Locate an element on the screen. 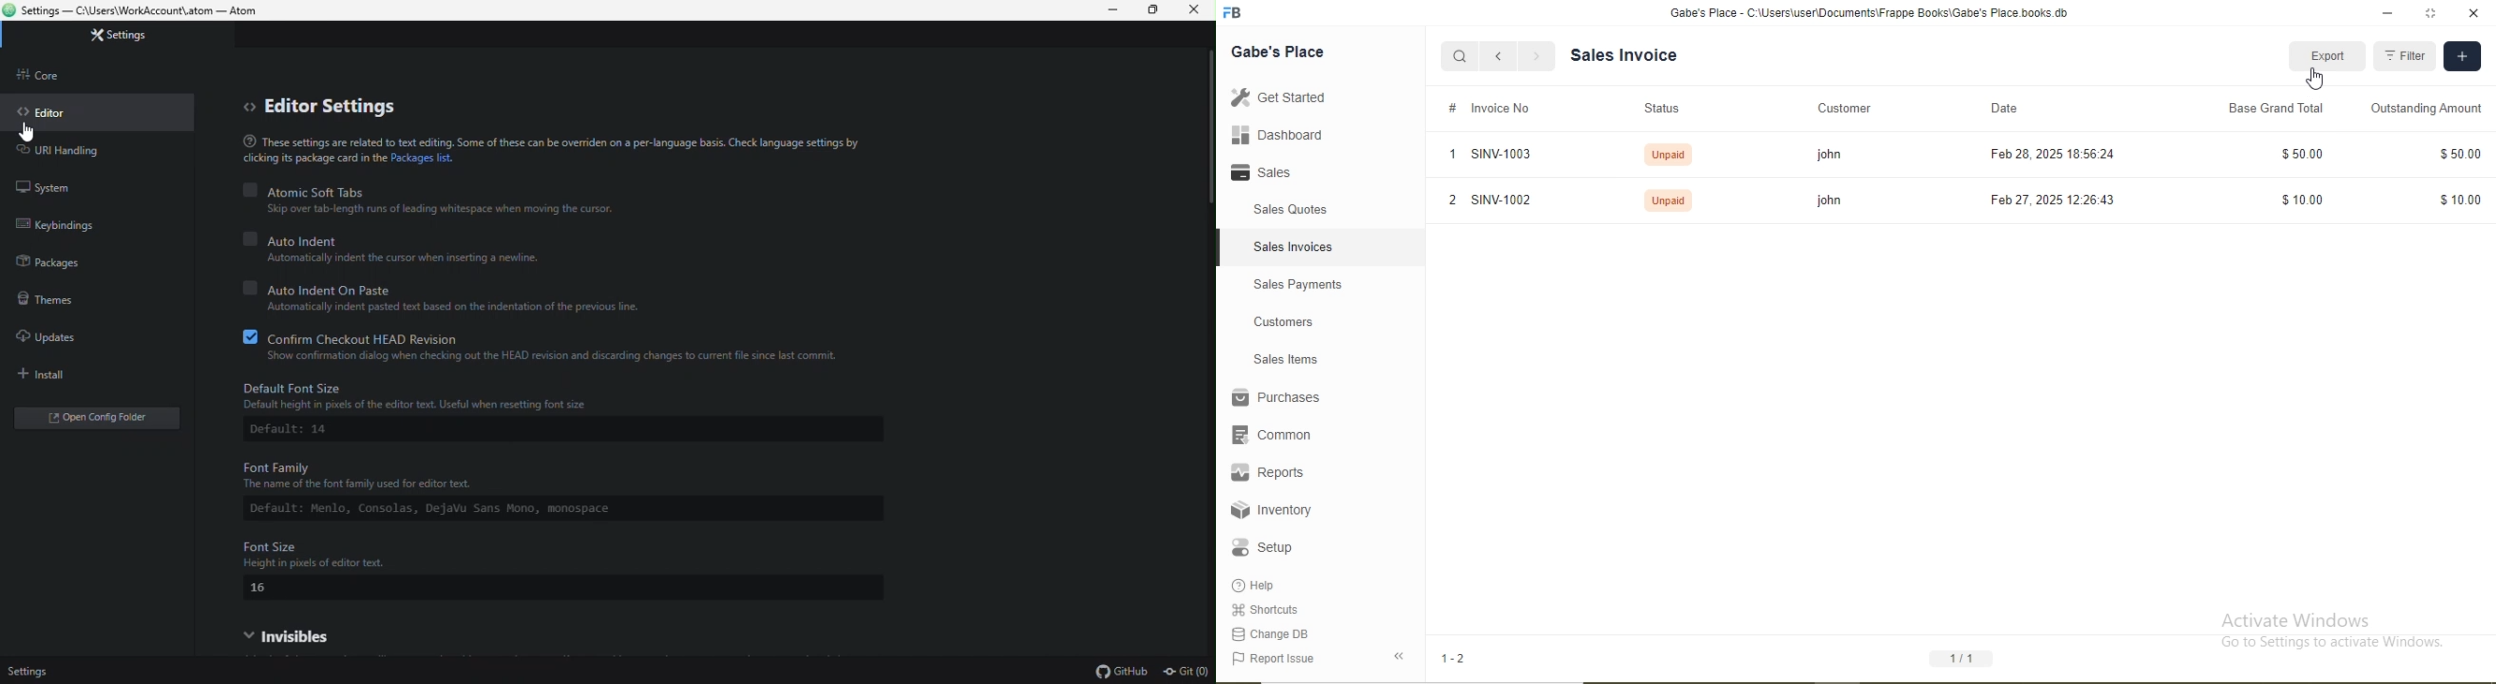 The width and height of the screenshot is (2520, 700). Customers is located at coordinates (1285, 320).